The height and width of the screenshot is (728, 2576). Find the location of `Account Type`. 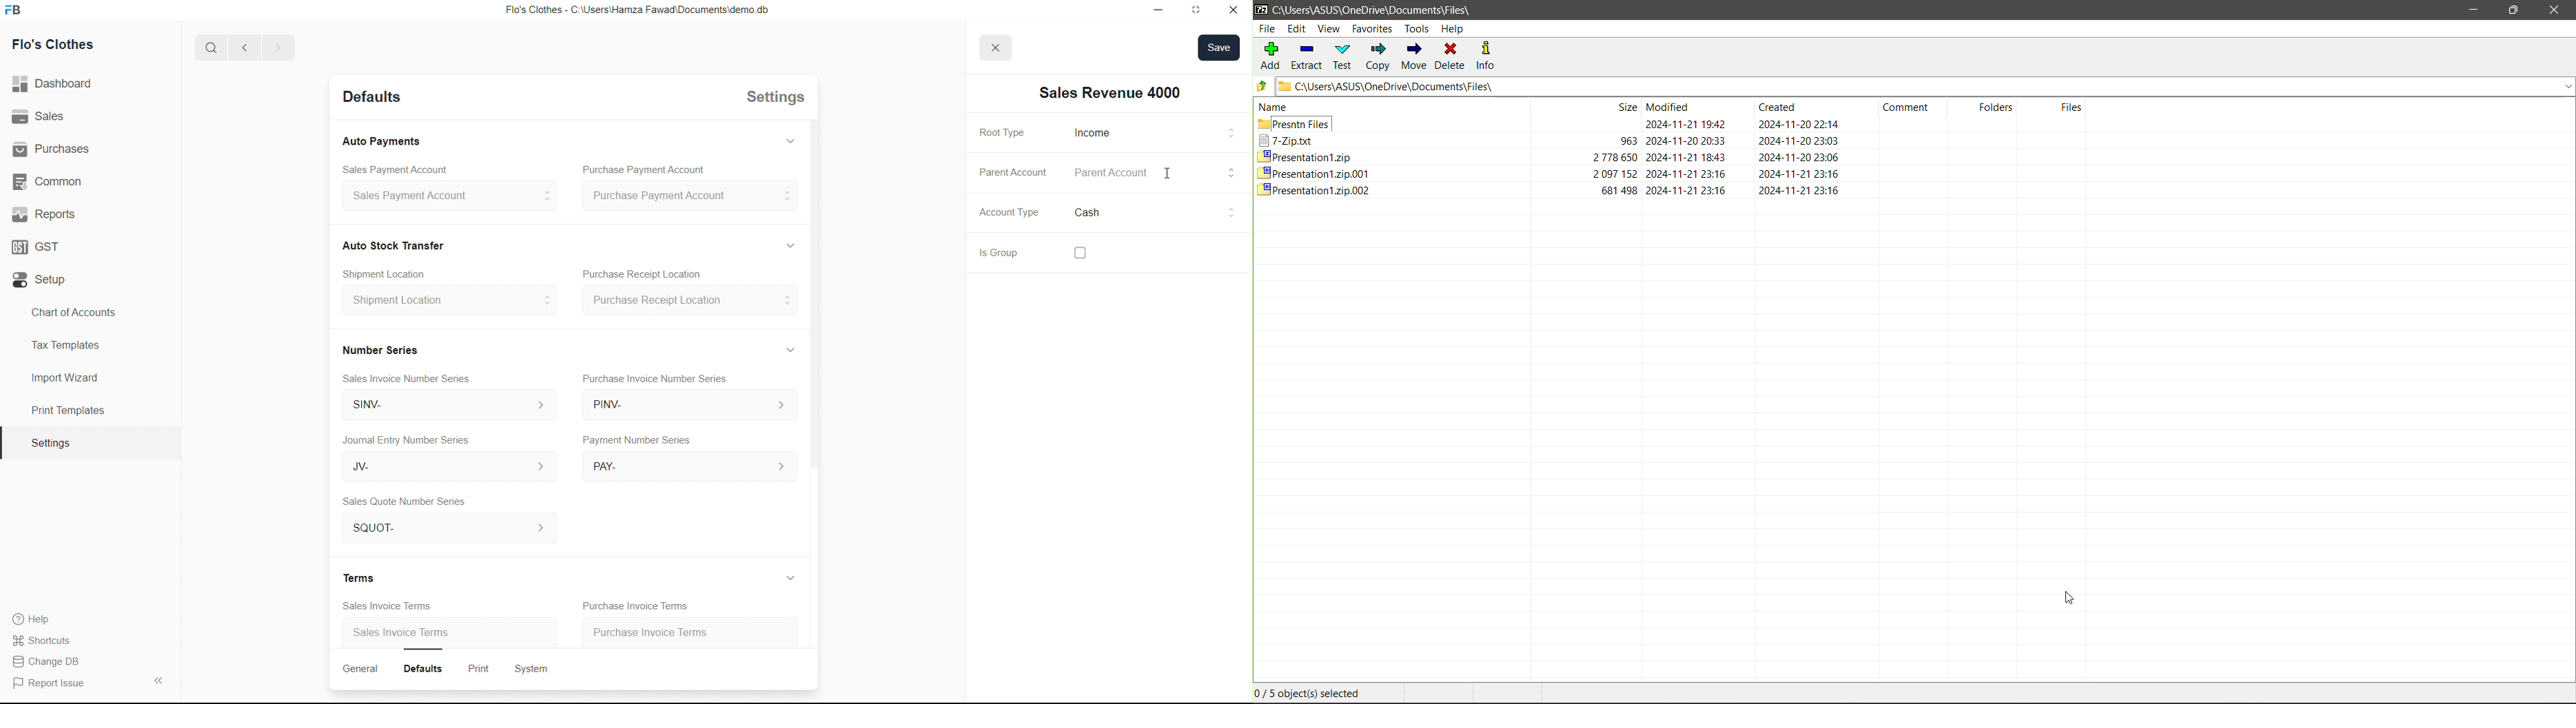

Account Type is located at coordinates (1007, 216).